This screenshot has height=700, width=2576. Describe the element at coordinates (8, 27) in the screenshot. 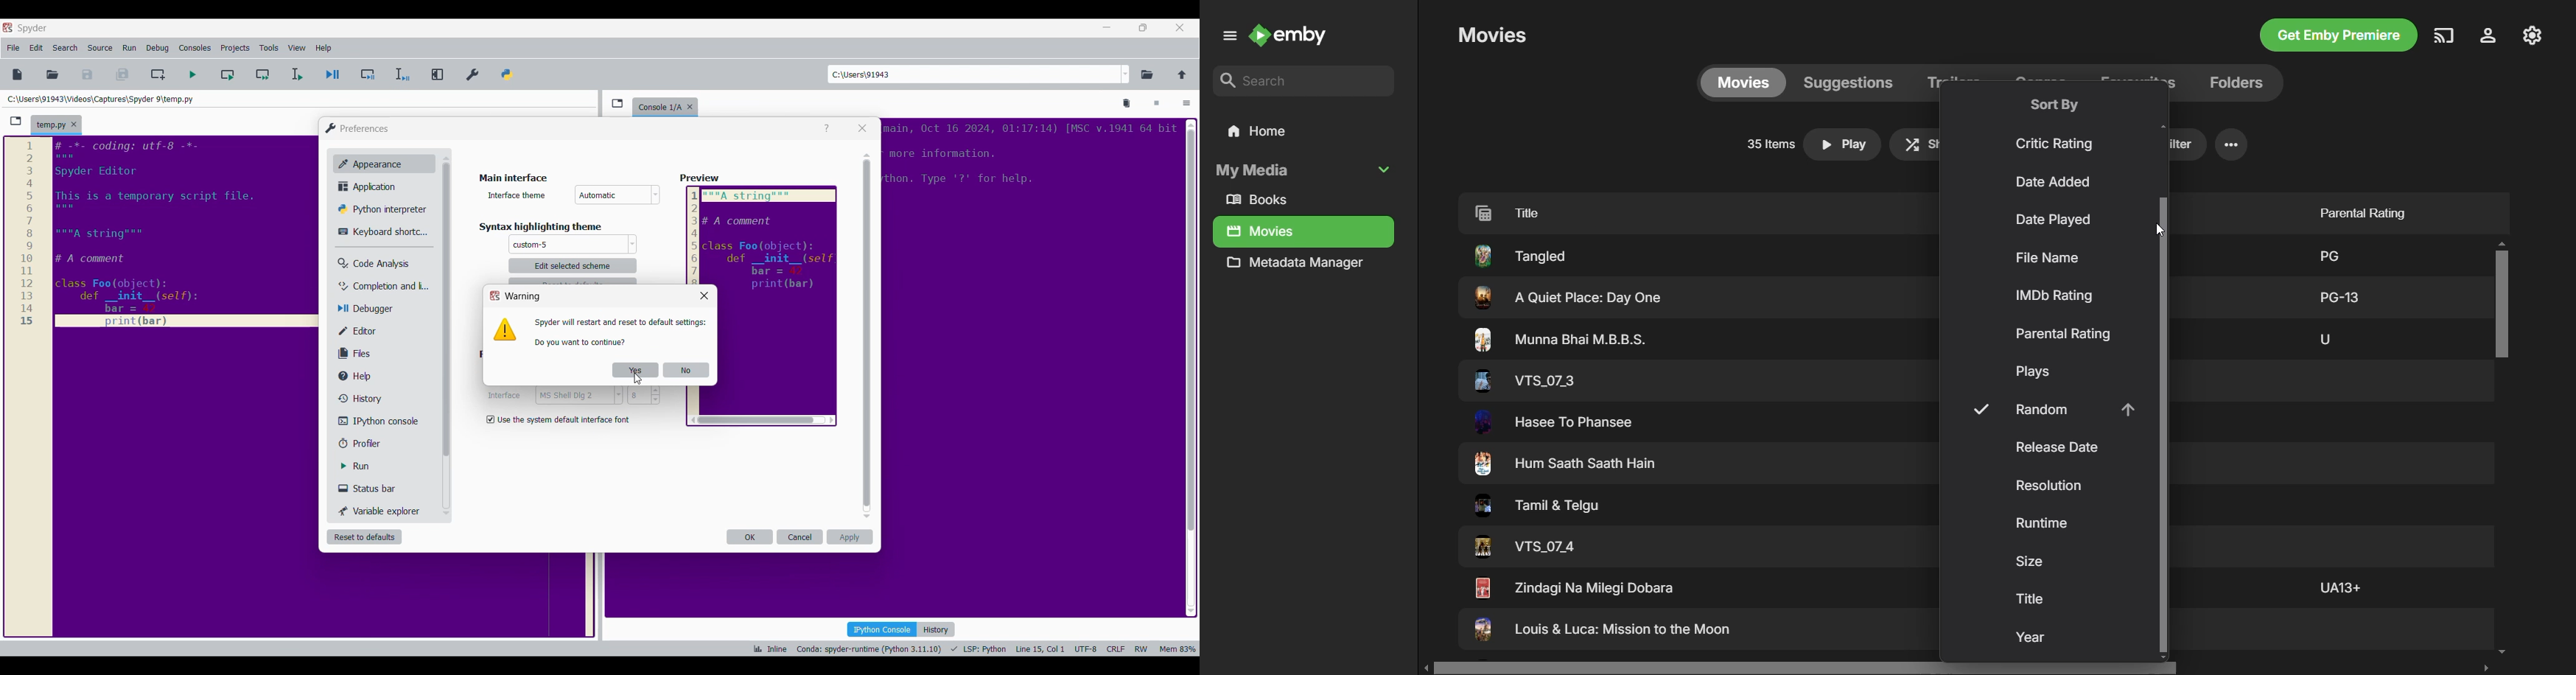

I see `Software logo` at that location.